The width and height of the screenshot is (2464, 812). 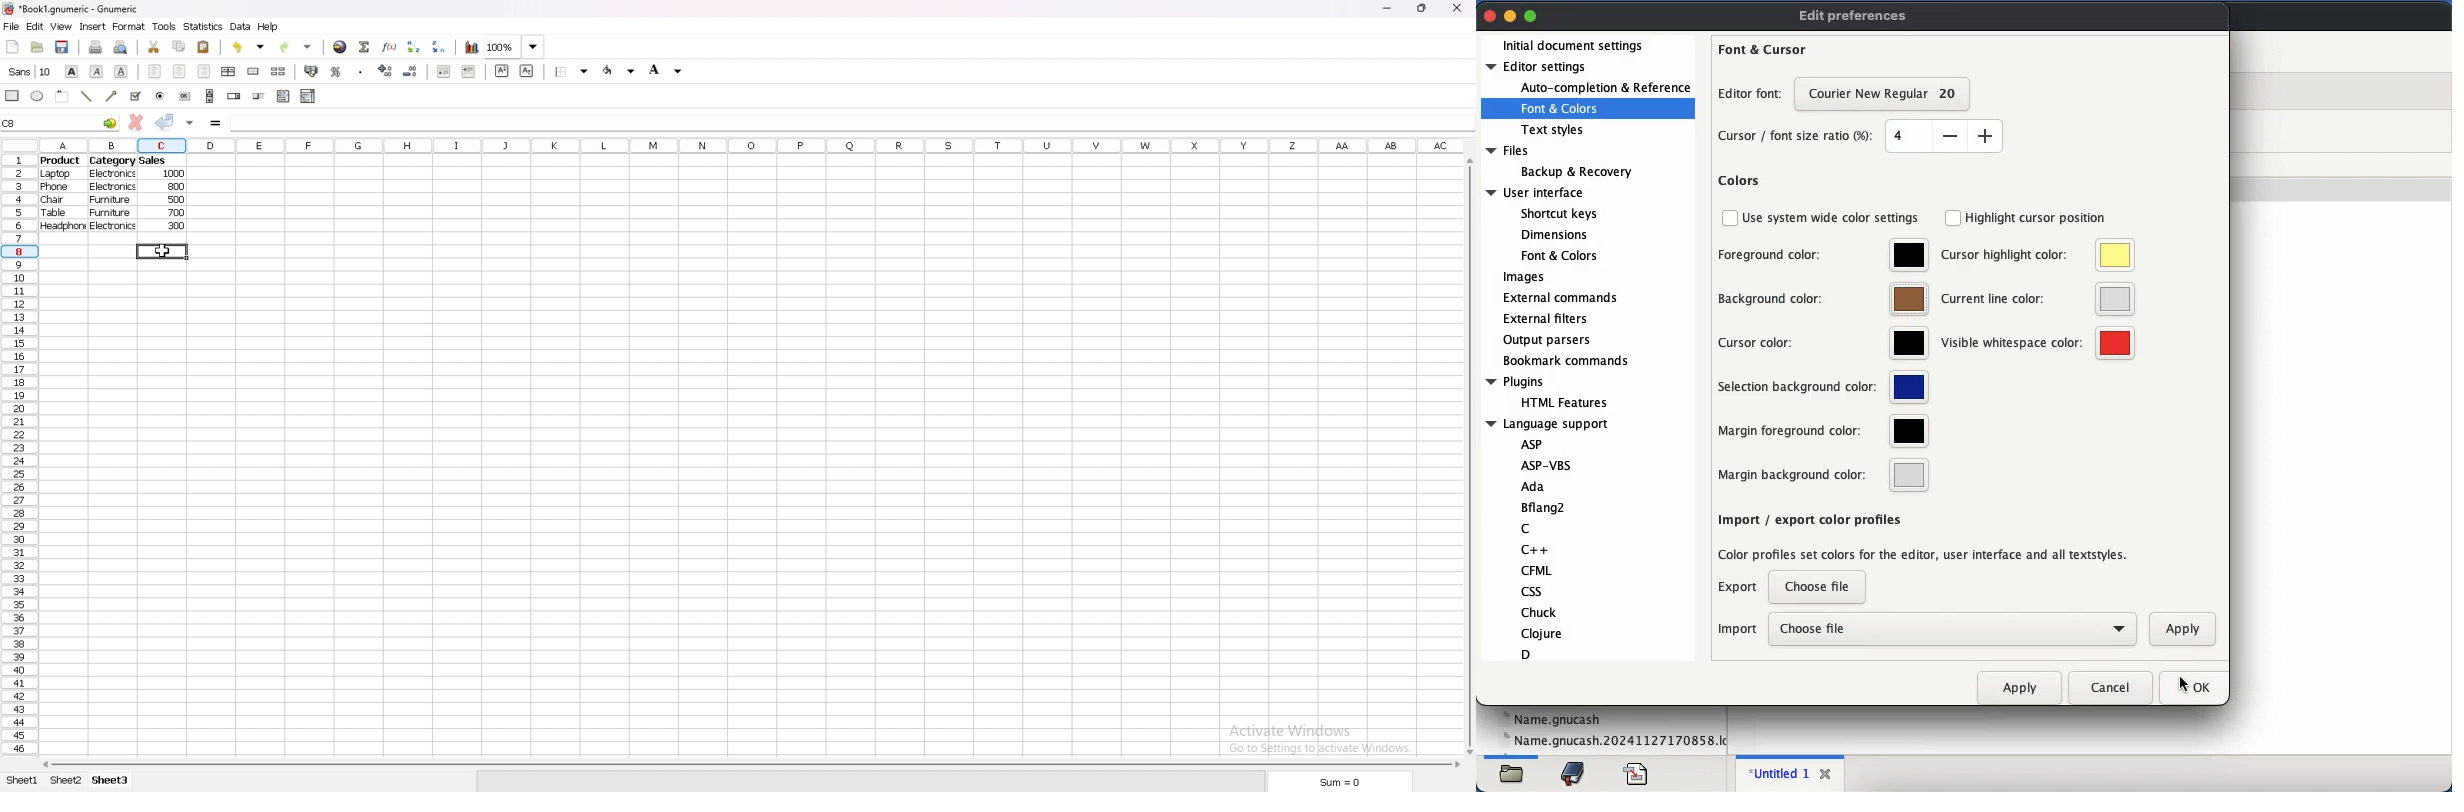 What do you see at coordinates (752, 764) in the screenshot?
I see `scroll bar` at bounding box center [752, 764].